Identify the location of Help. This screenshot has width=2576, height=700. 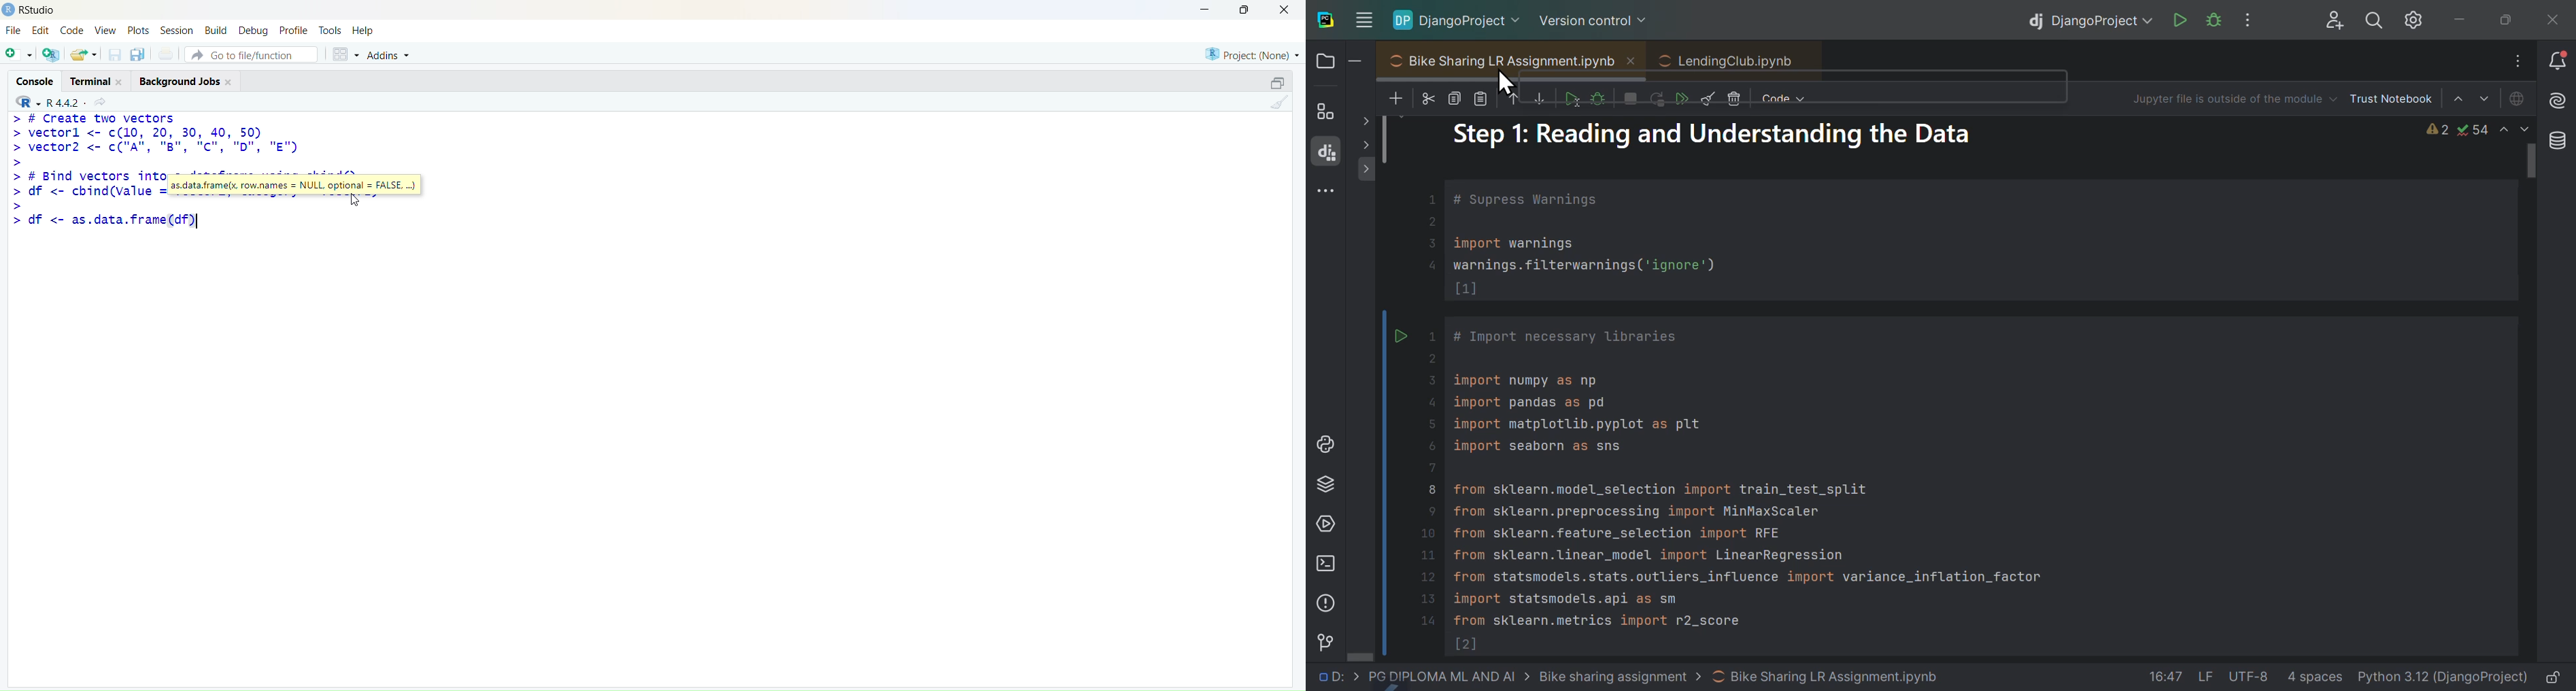
(364, 31).